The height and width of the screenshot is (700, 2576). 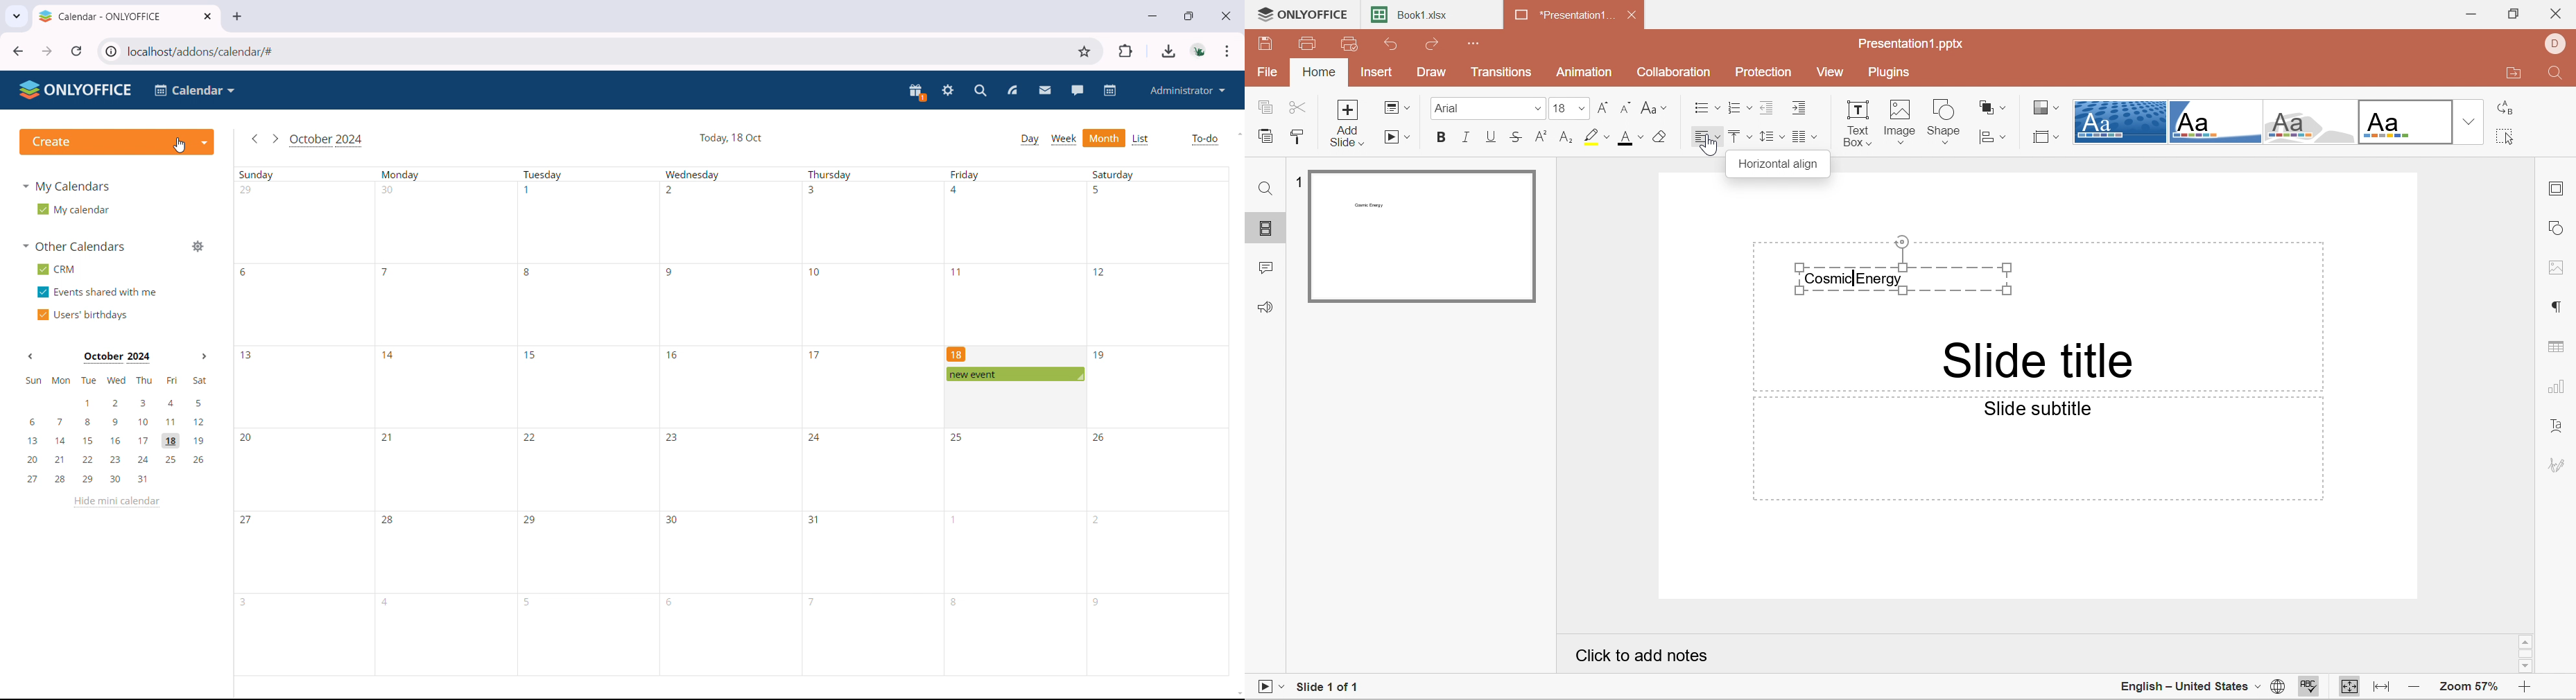 What do you see at coordinates (1491, 137) in the screenshot?
I see `Underline` at bounding box center [1491, 137].